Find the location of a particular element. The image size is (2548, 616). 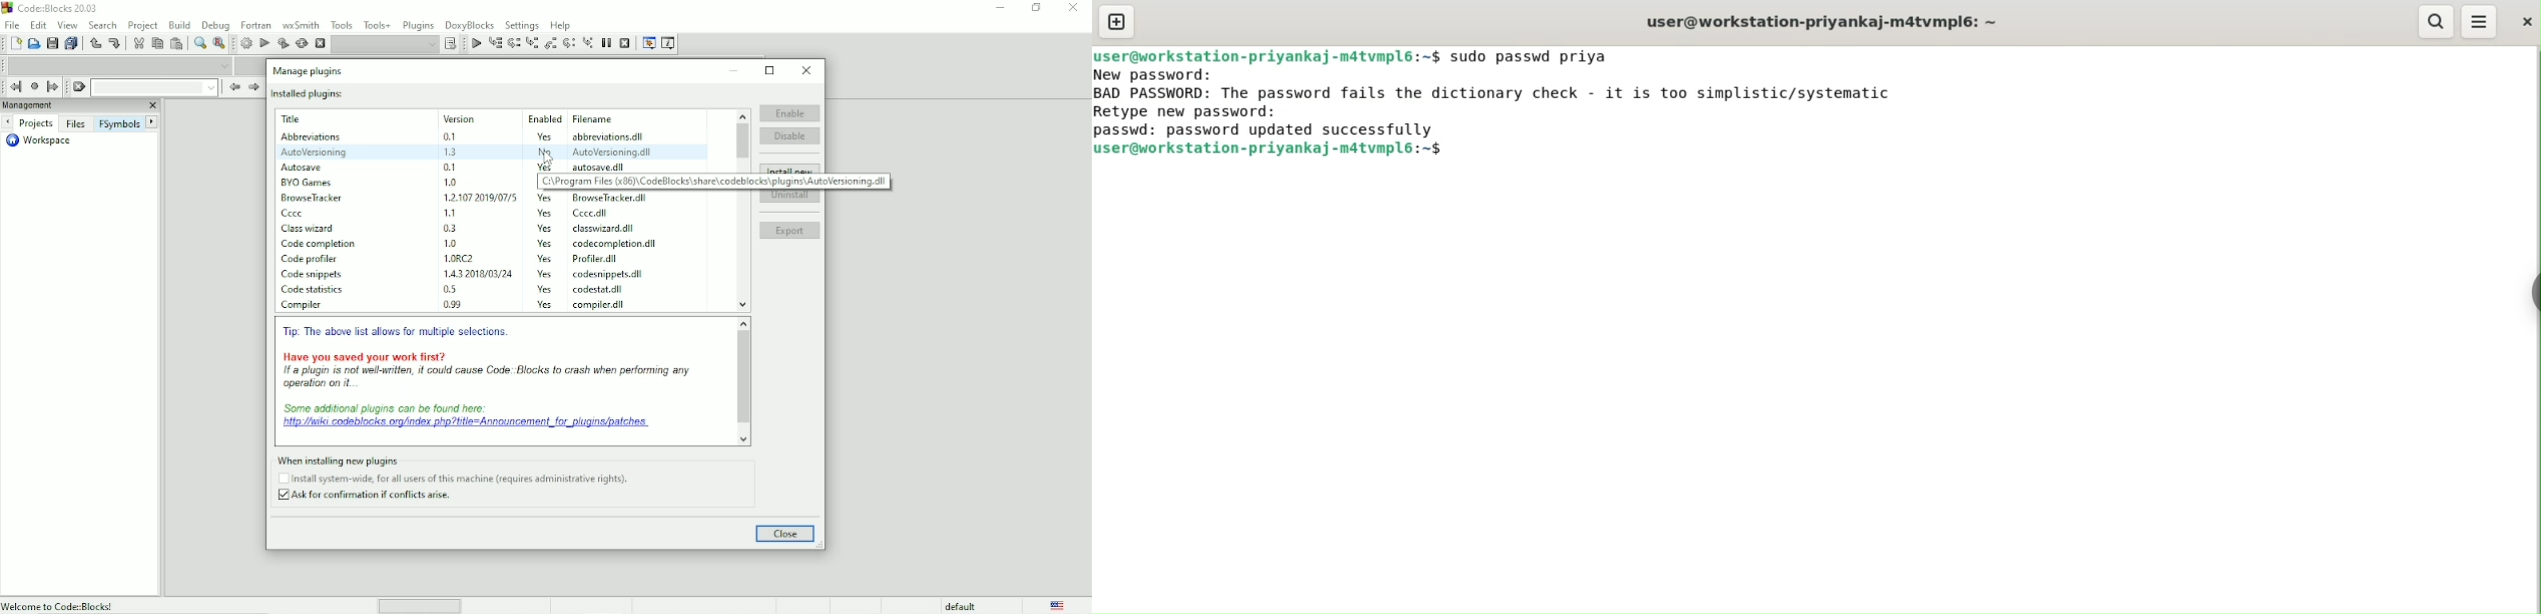

file is located at coordinates (617, 245).